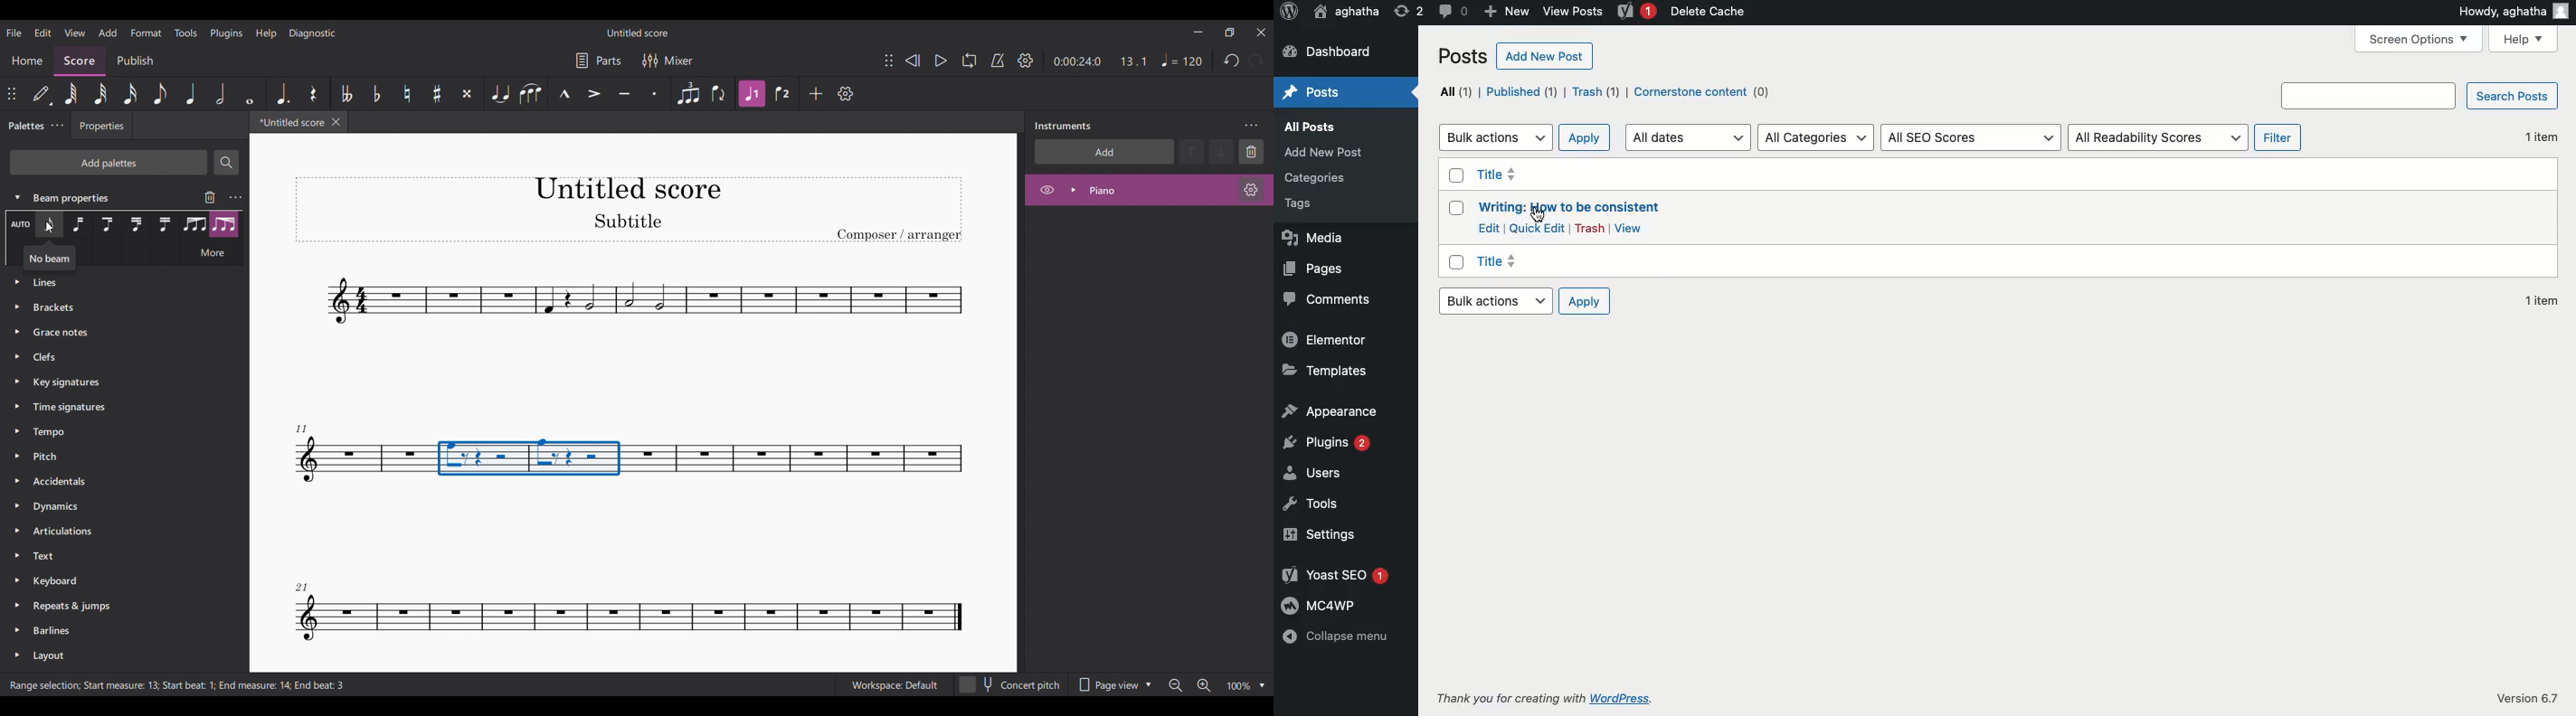  What do you see at coordinates (1345, 91) in the screenshot?
I see `Posts` at bounding box center [1345, 91].